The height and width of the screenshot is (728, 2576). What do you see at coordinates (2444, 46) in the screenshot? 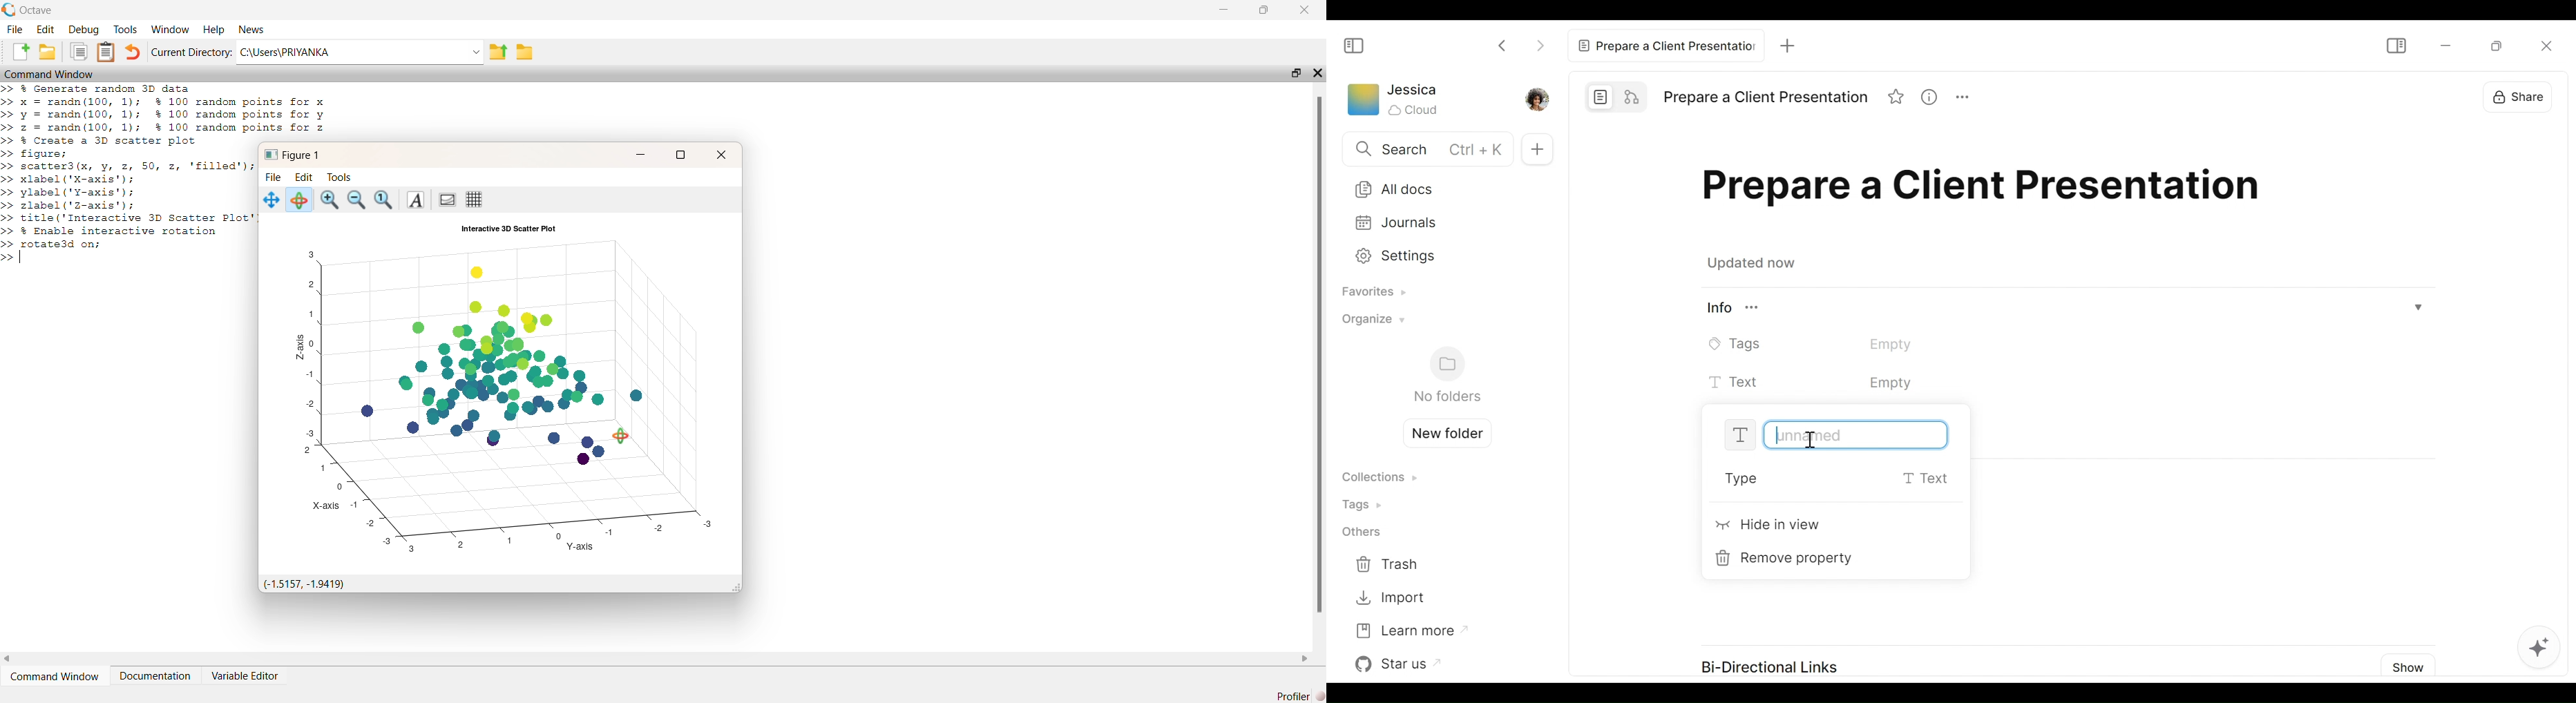
I see `minimize` at bounding box center [2444, 46].